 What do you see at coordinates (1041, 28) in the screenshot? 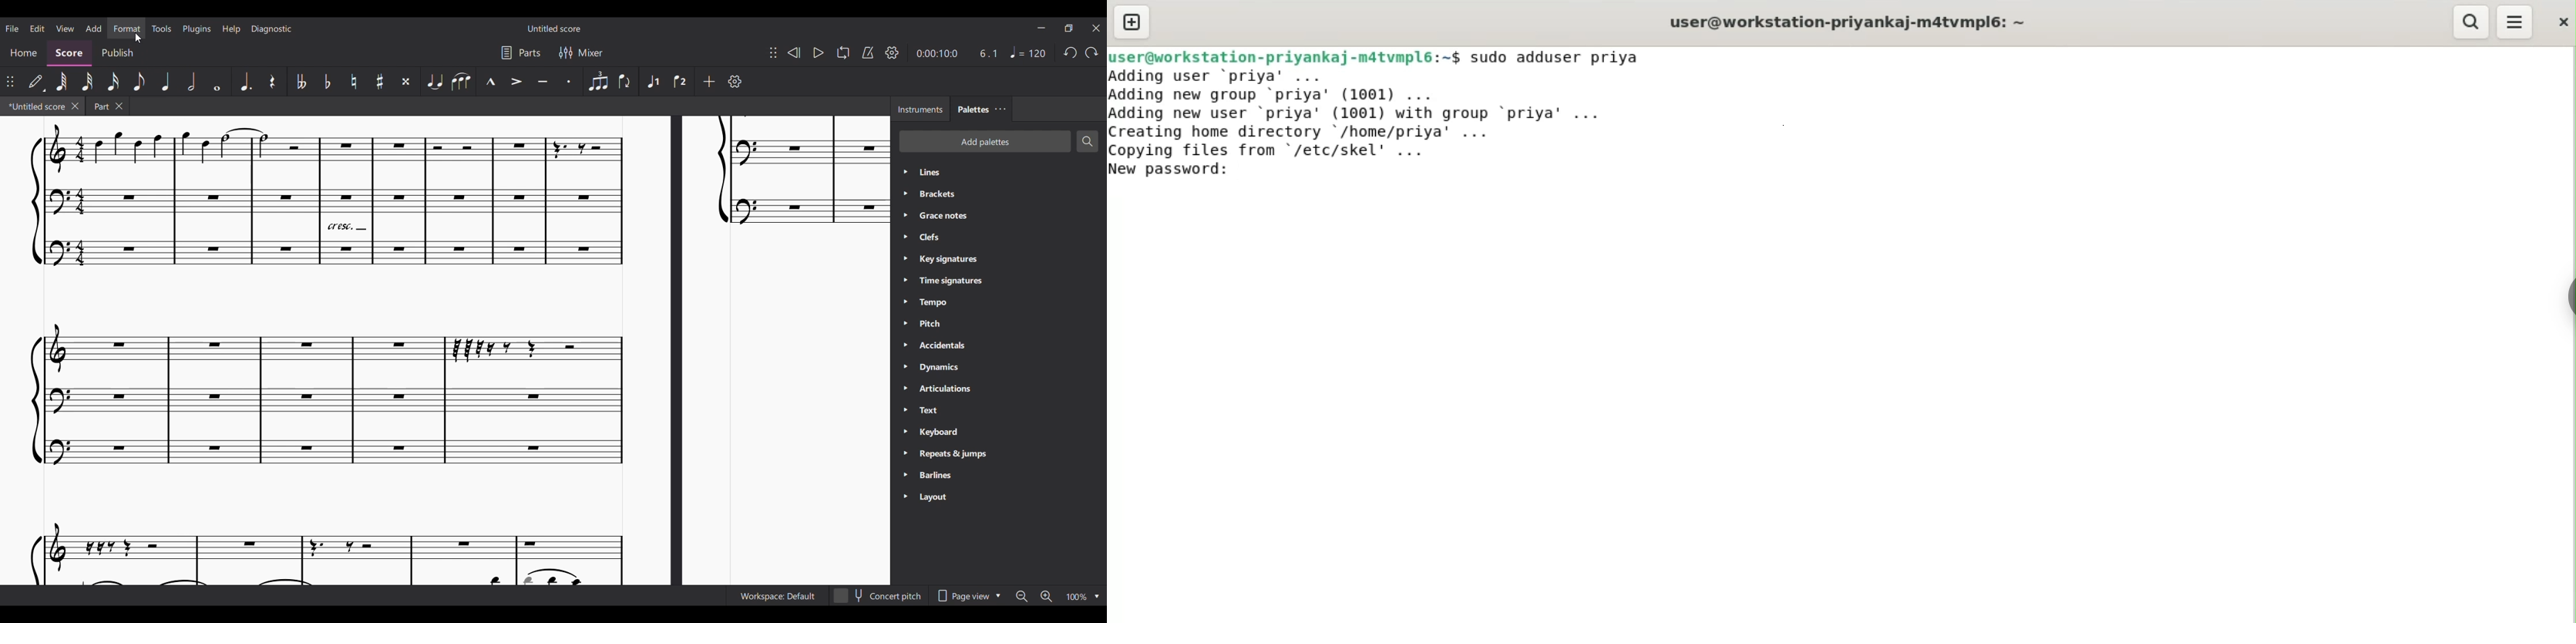
I see `Minimize` at bounding box center [1041, 28].